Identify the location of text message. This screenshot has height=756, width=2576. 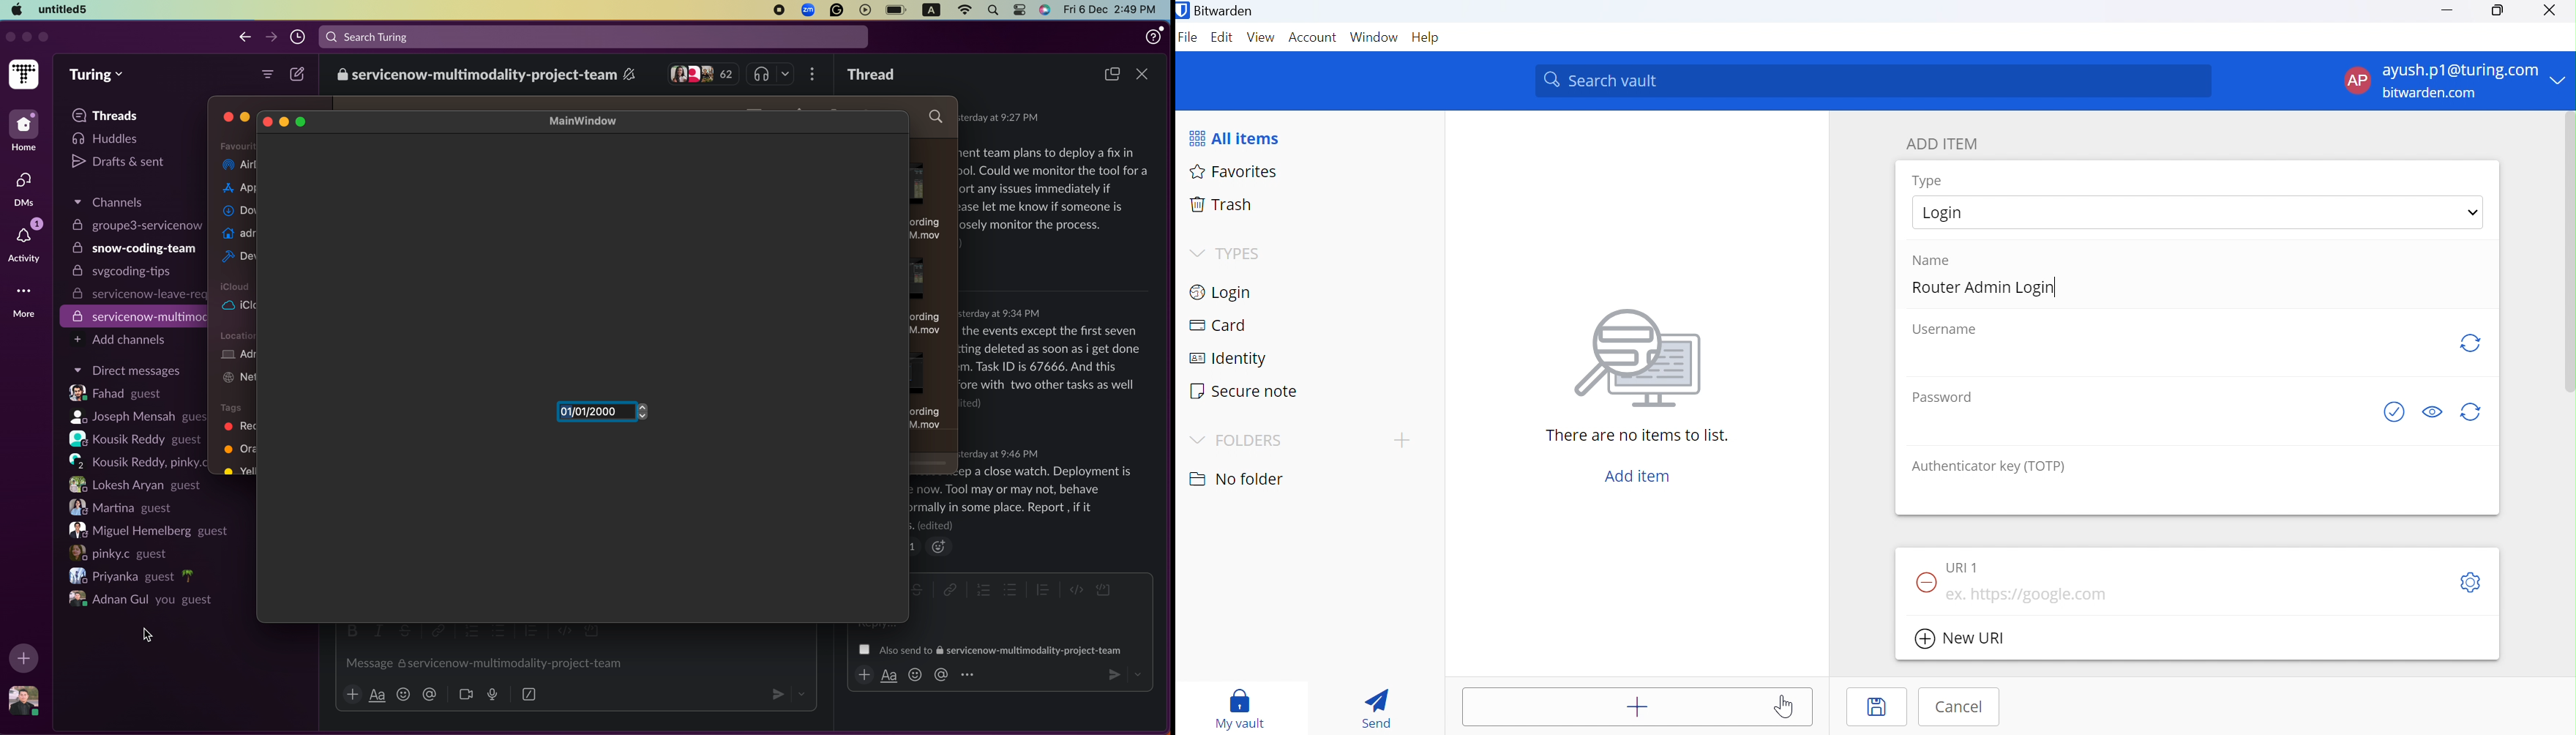
(1057, 196).